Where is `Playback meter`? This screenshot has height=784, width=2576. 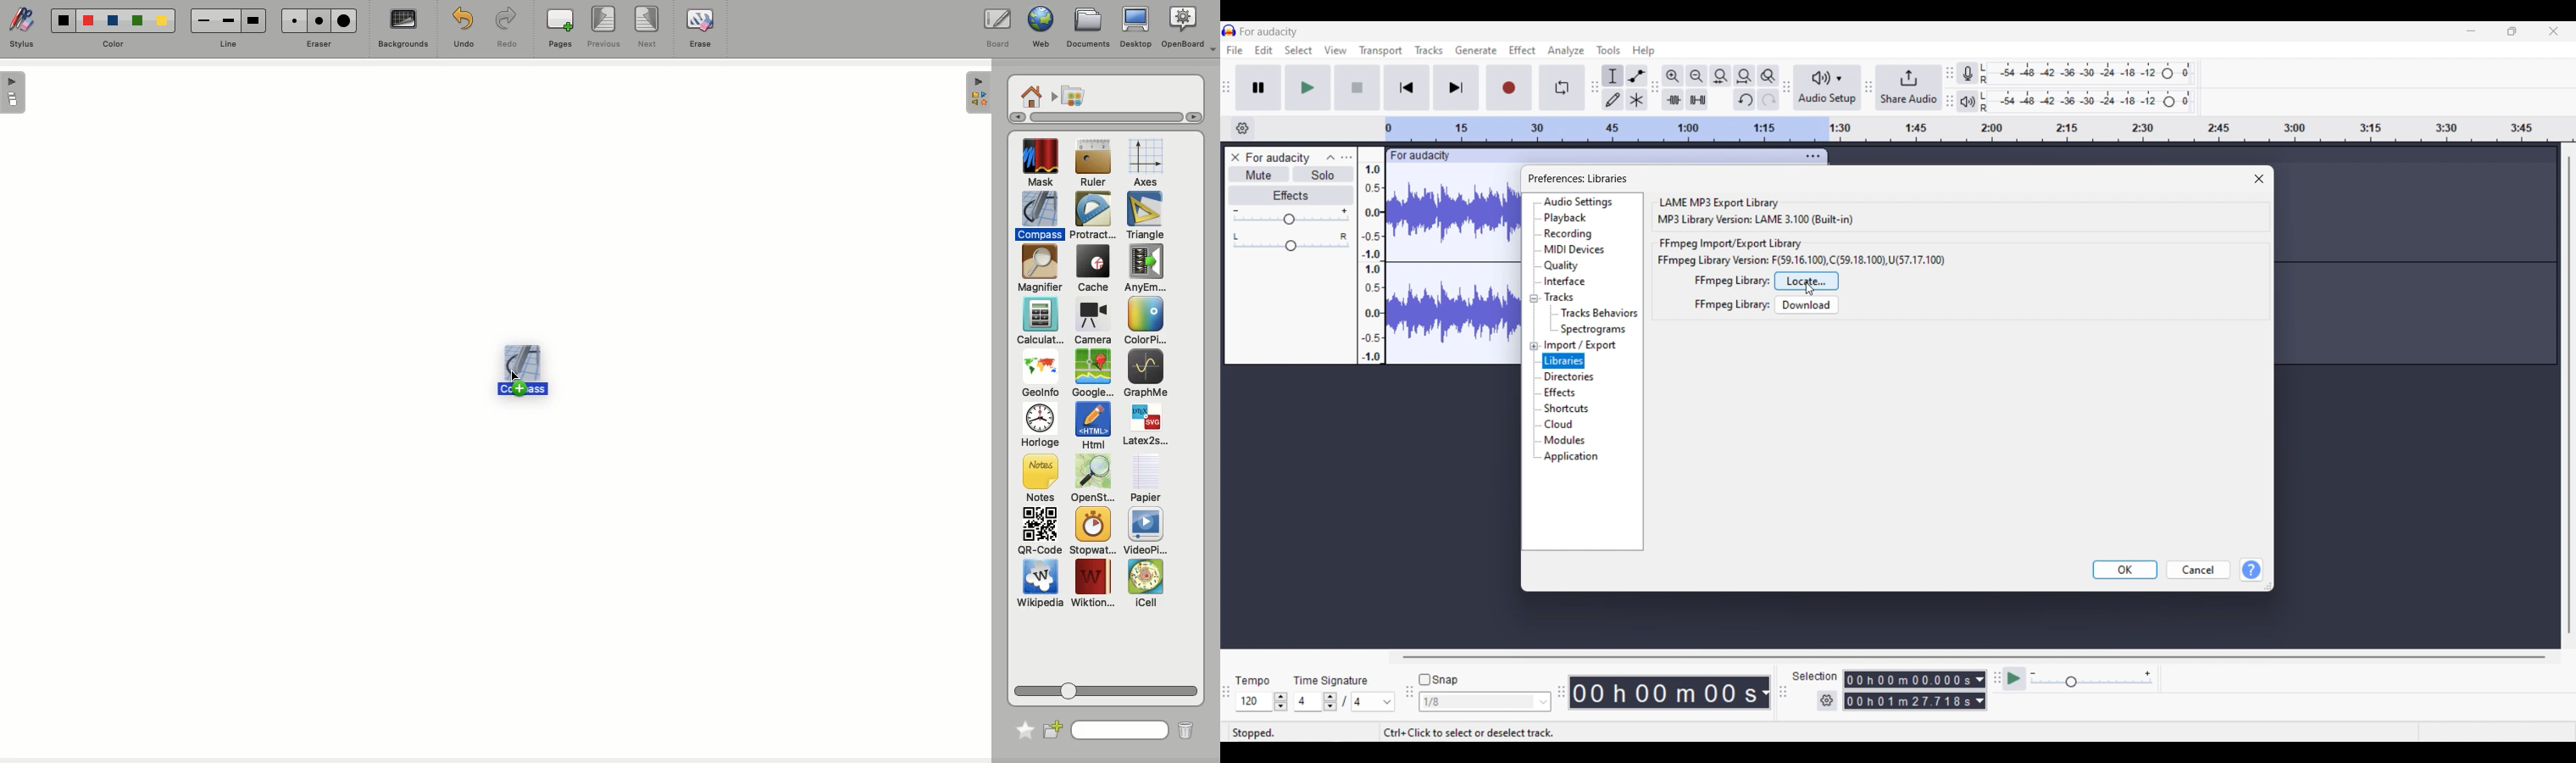
Playback meter is located at coordinates (1968, 101).